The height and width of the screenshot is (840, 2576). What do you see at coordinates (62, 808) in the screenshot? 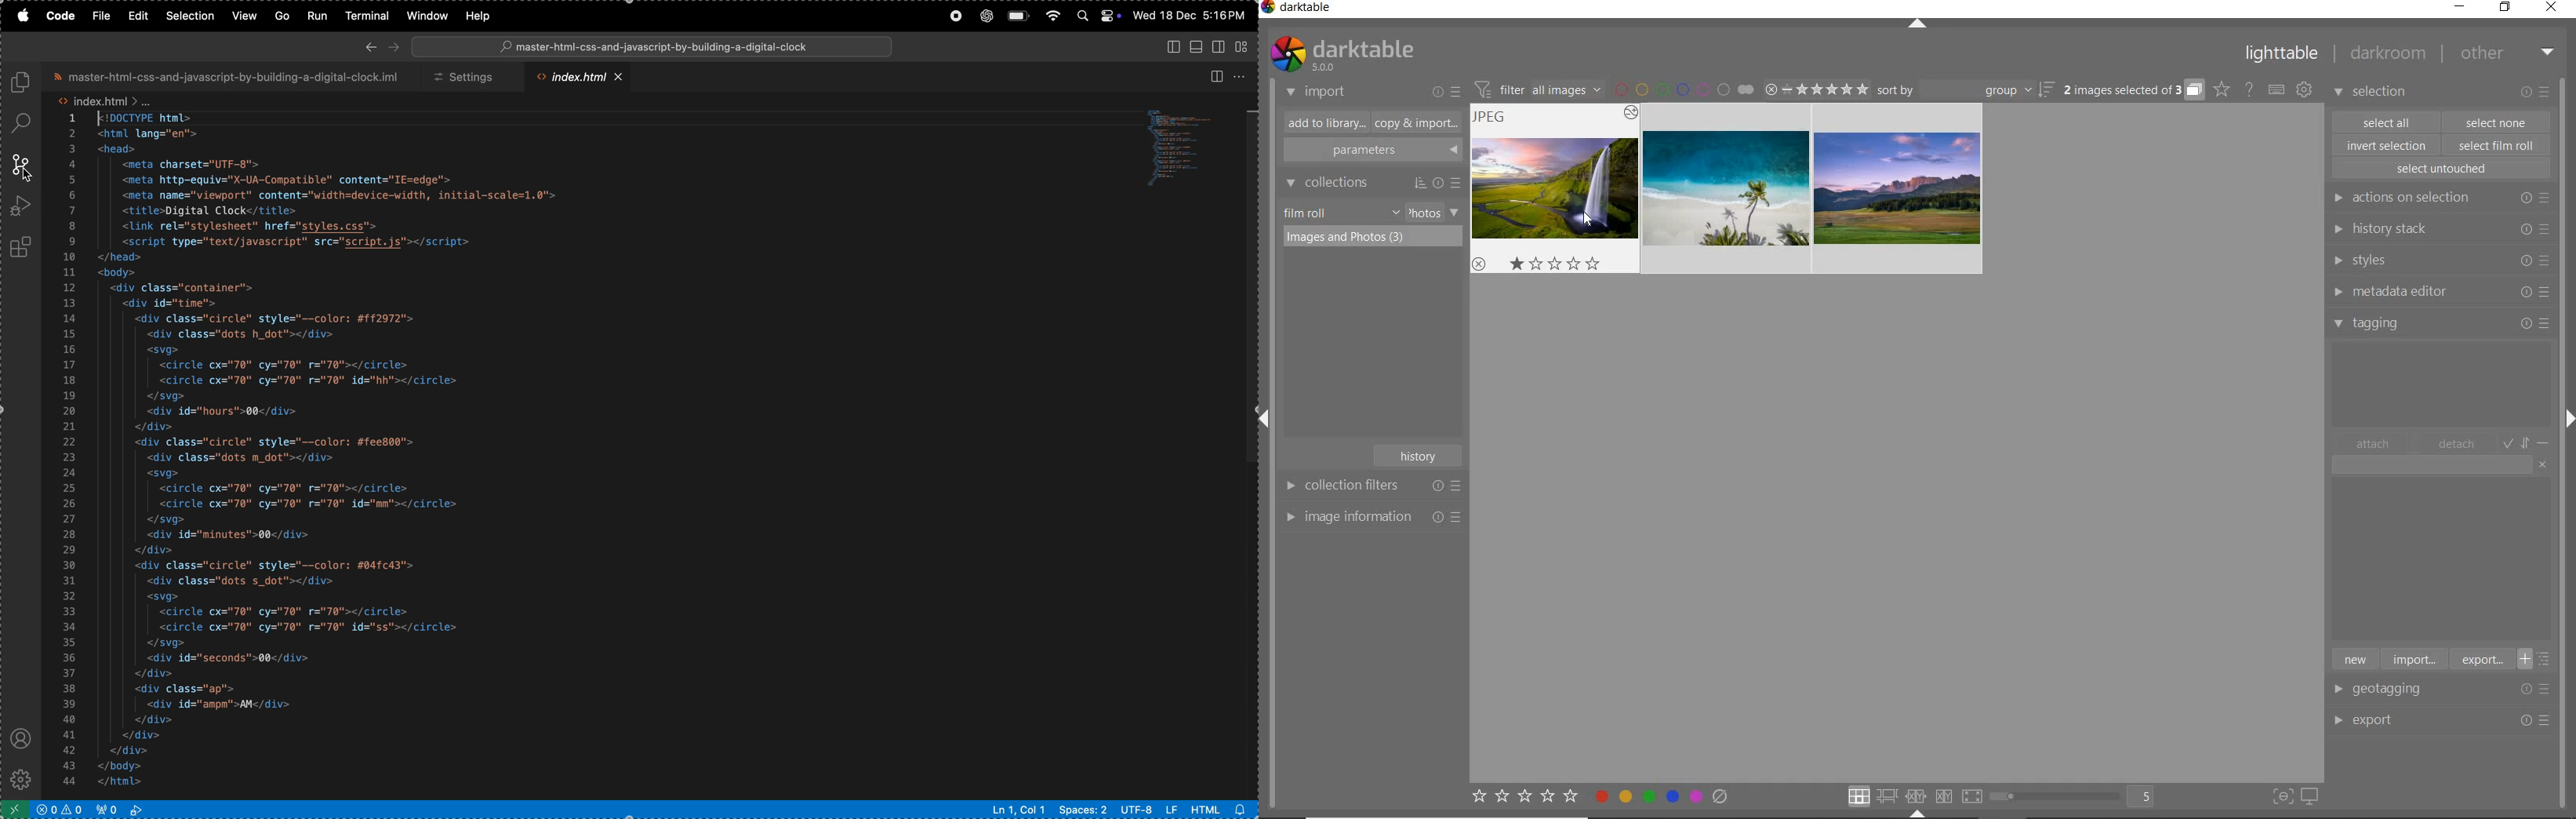
I see `no problems` at bounding box center [62, 808].